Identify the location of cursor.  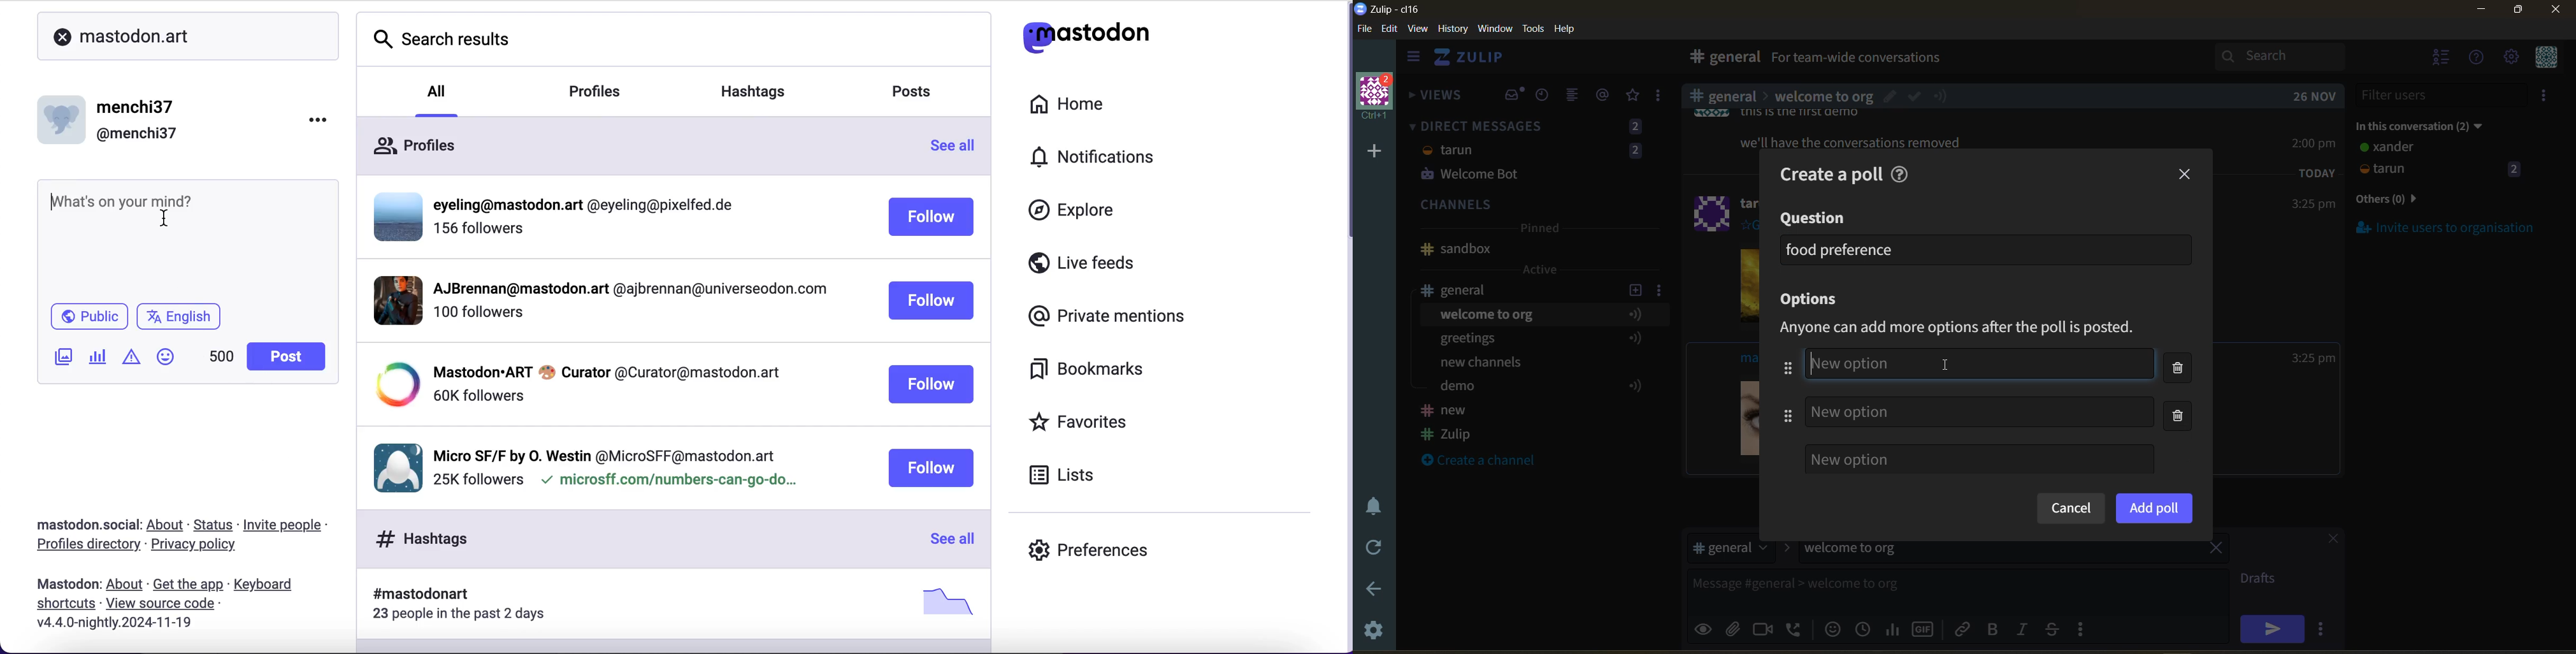
(1943, 365).